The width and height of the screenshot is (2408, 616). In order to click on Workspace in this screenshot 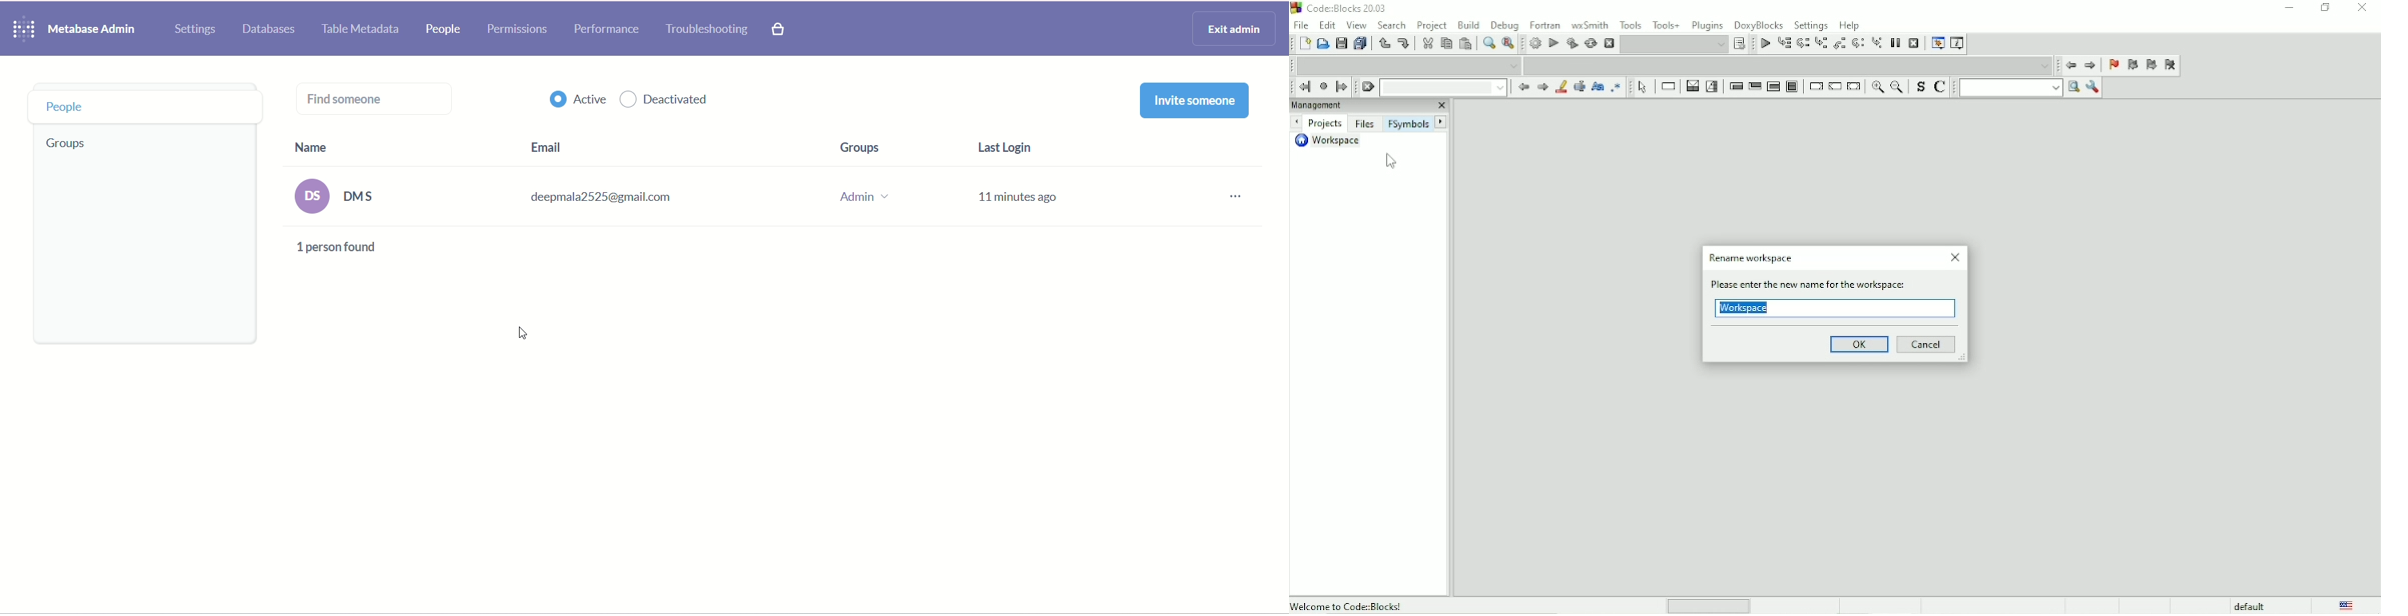, I will do `click(1334, 143)`.